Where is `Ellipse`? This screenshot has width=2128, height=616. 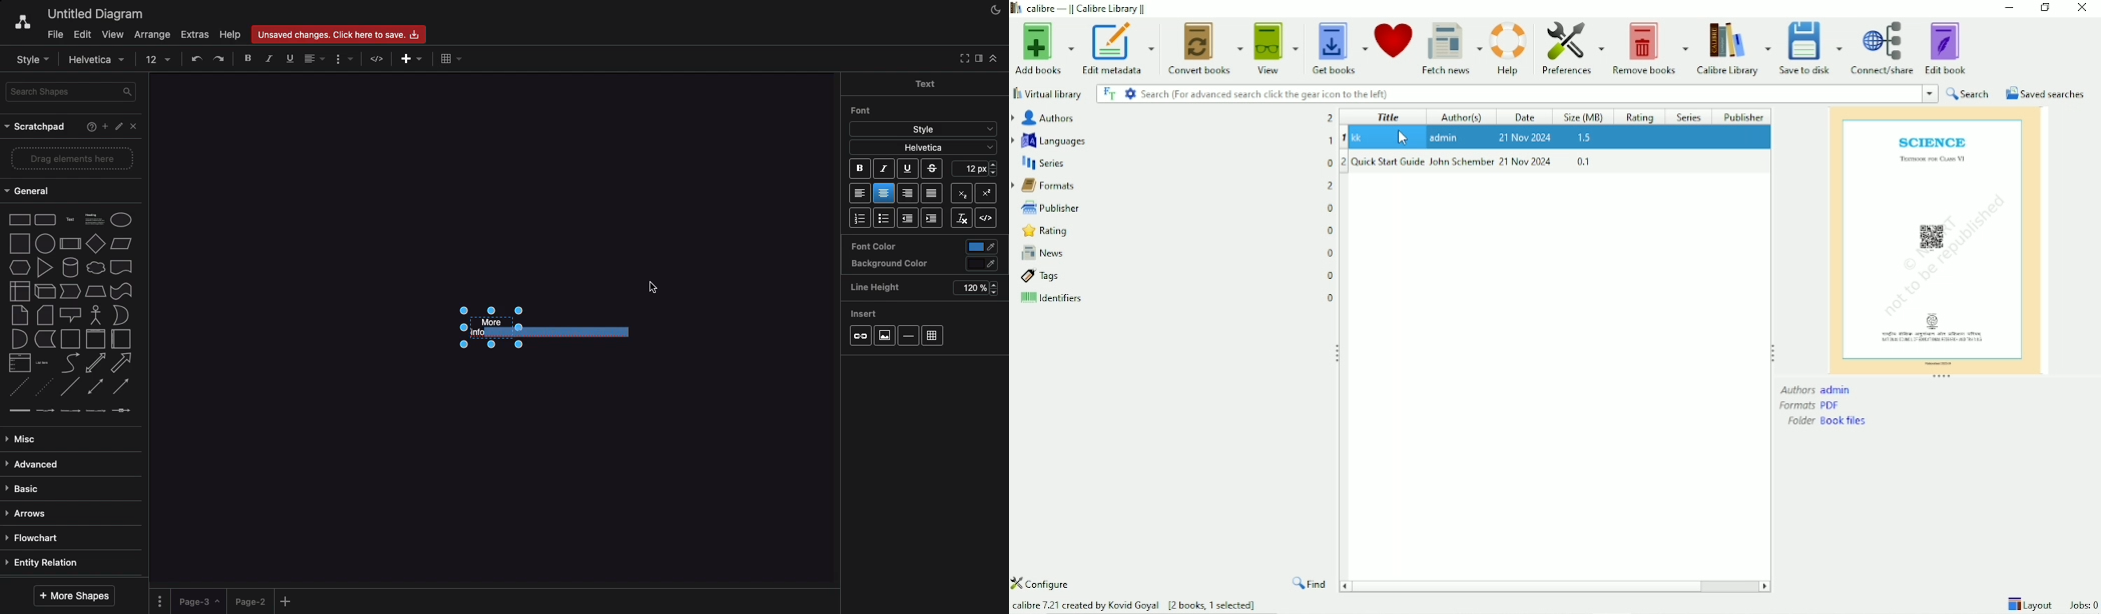
Ellipse is located at coordinates (121, 220).